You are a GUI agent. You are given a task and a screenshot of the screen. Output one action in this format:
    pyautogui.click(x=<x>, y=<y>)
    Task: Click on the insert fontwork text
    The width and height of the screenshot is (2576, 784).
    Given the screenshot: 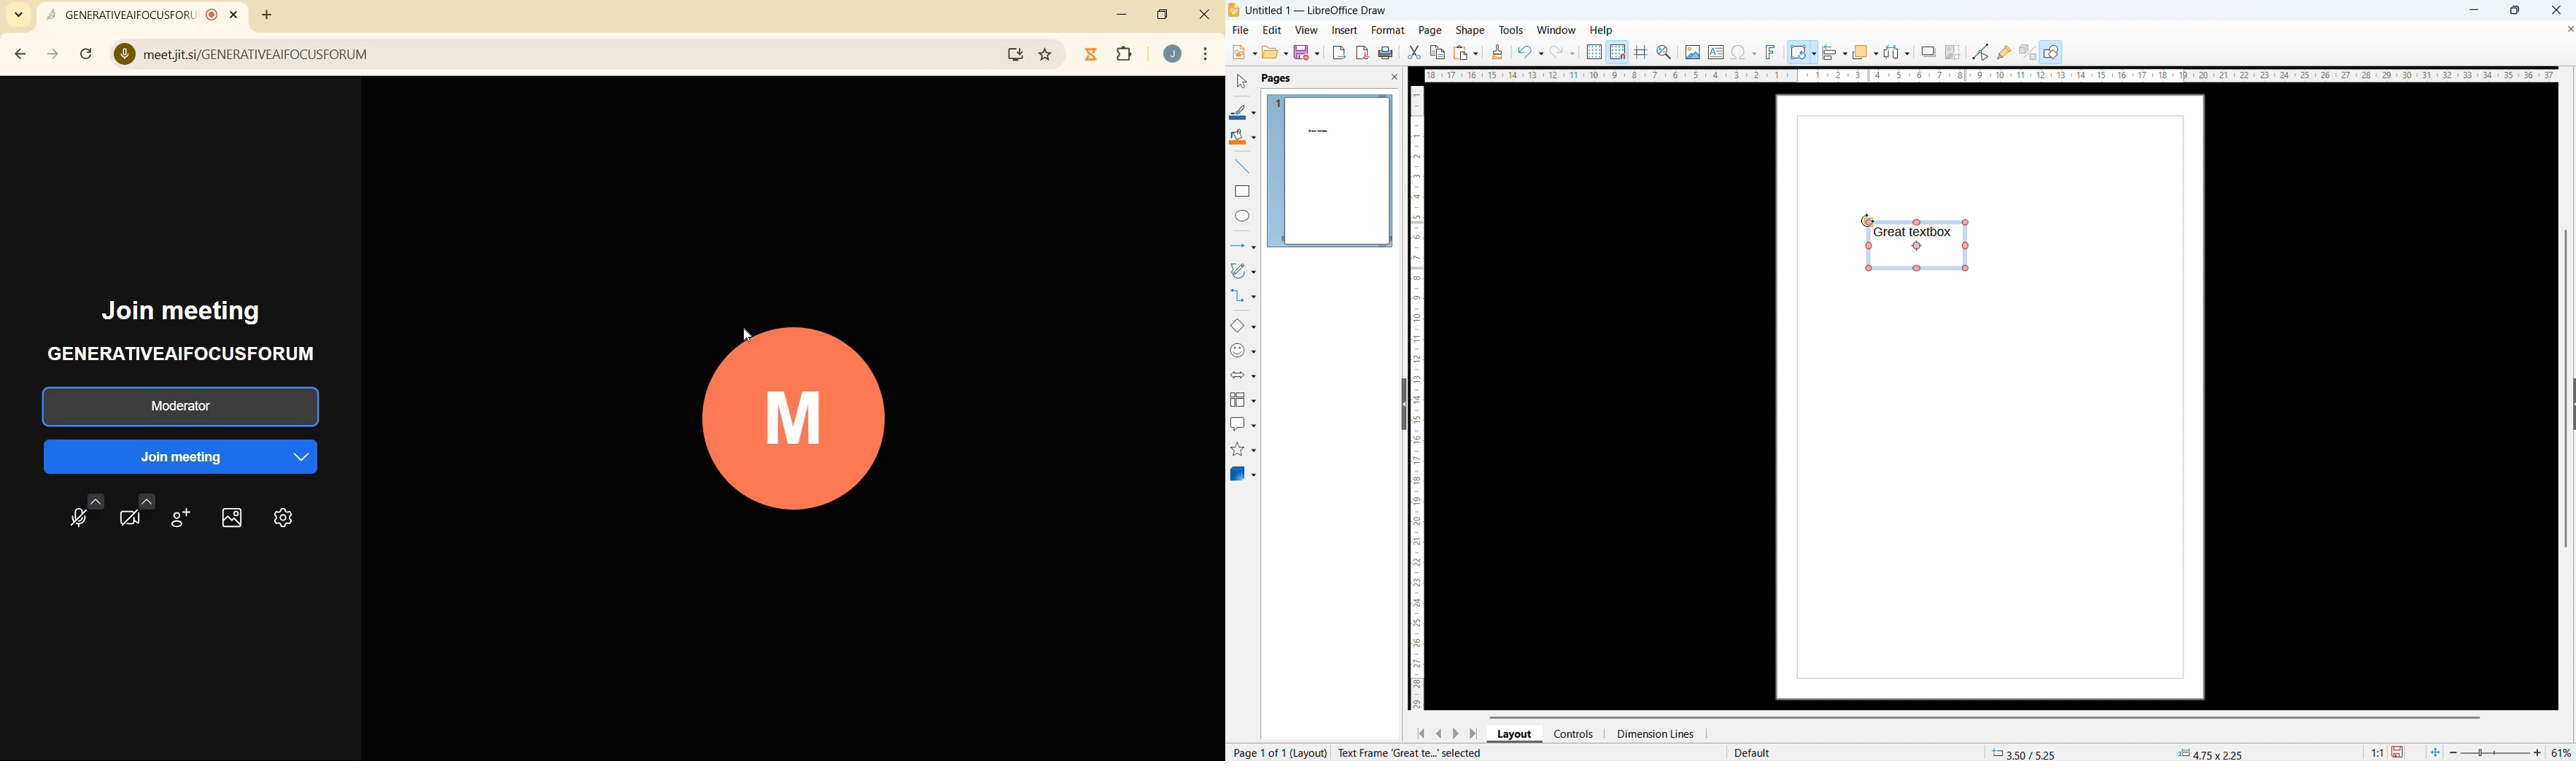 What is the action you would take?
    pyautogui.click(x=1772, y=51)
    